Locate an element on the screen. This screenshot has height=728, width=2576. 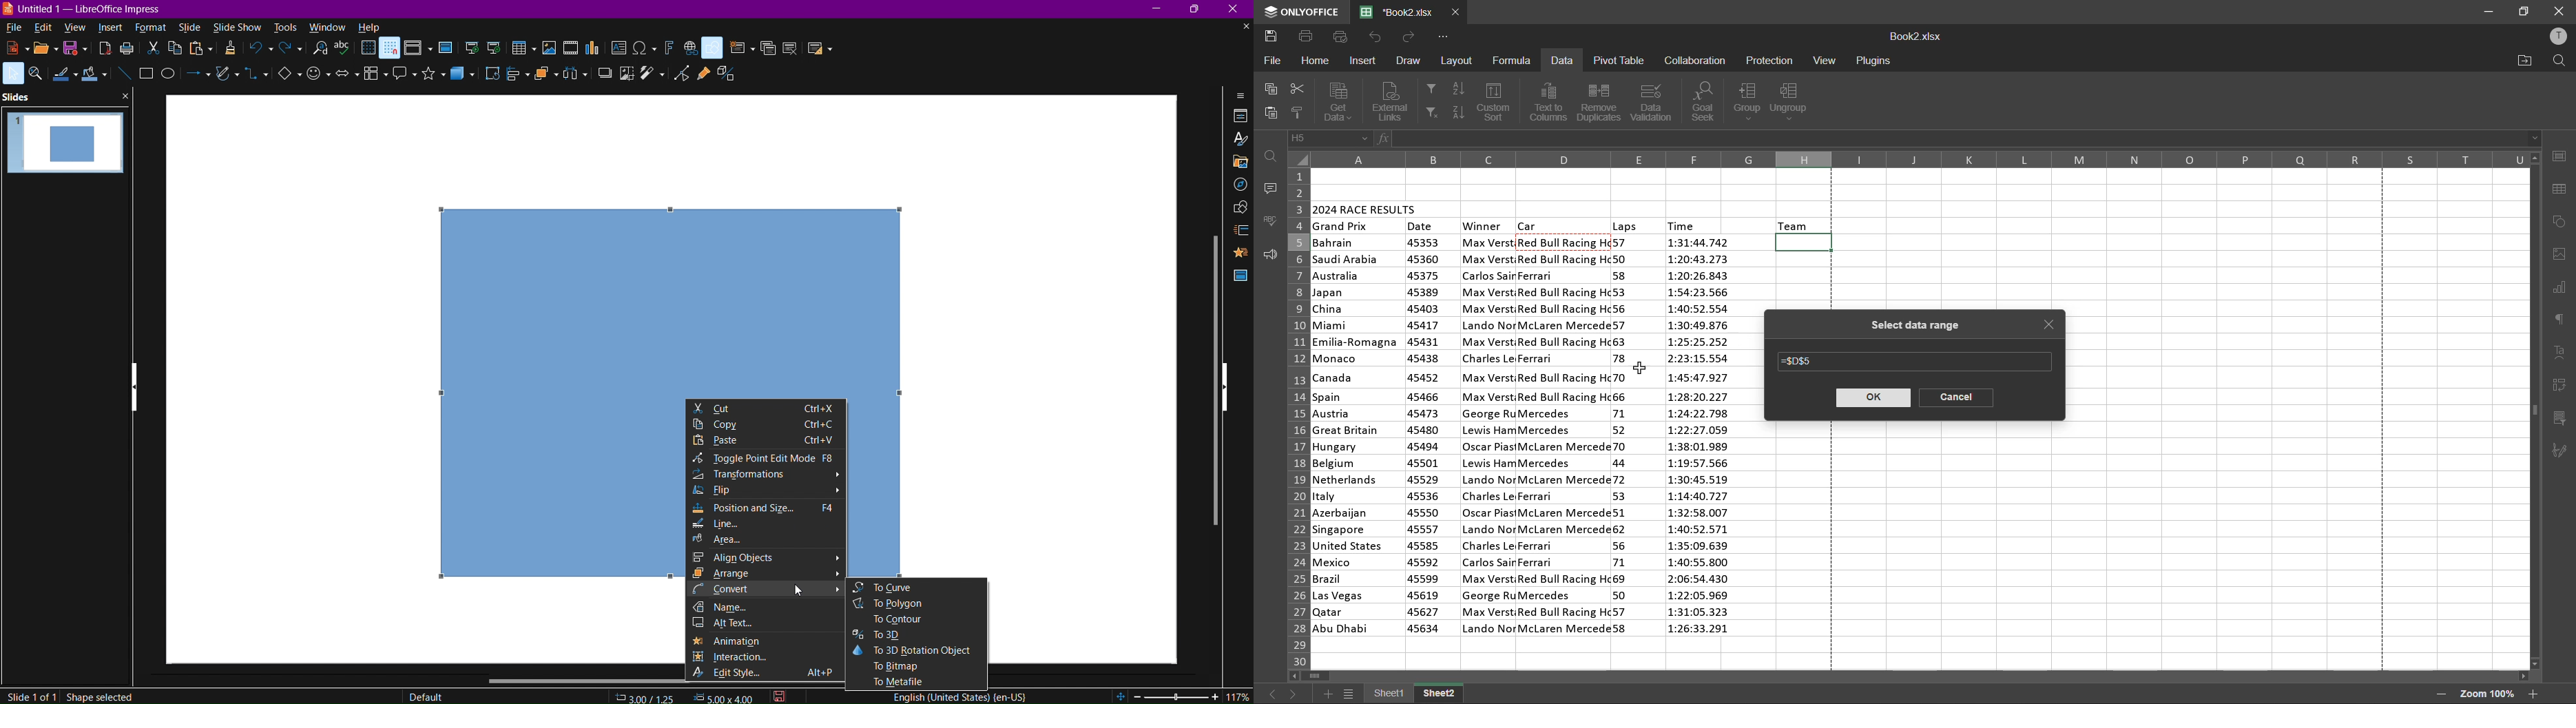
Basic Shapes is located at coordinates (284, 78).